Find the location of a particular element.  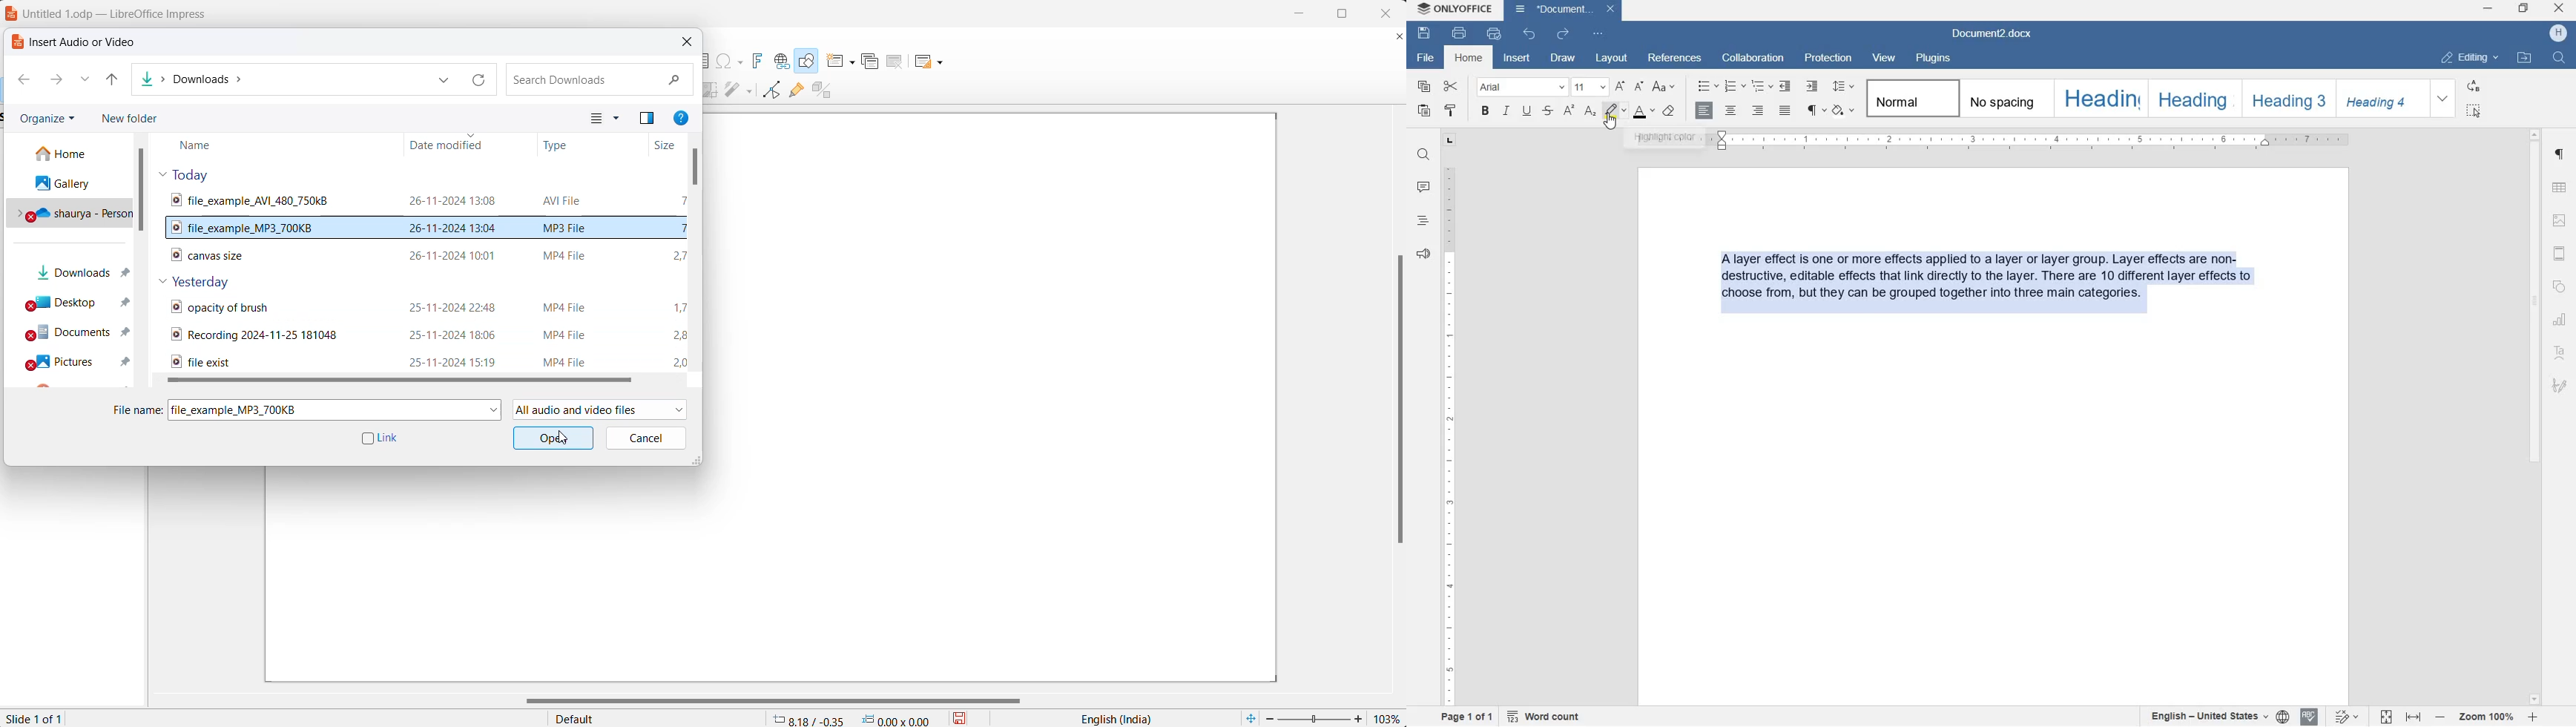

FEEDBACK & SUPPORT is located at coordinates (1422, 253).